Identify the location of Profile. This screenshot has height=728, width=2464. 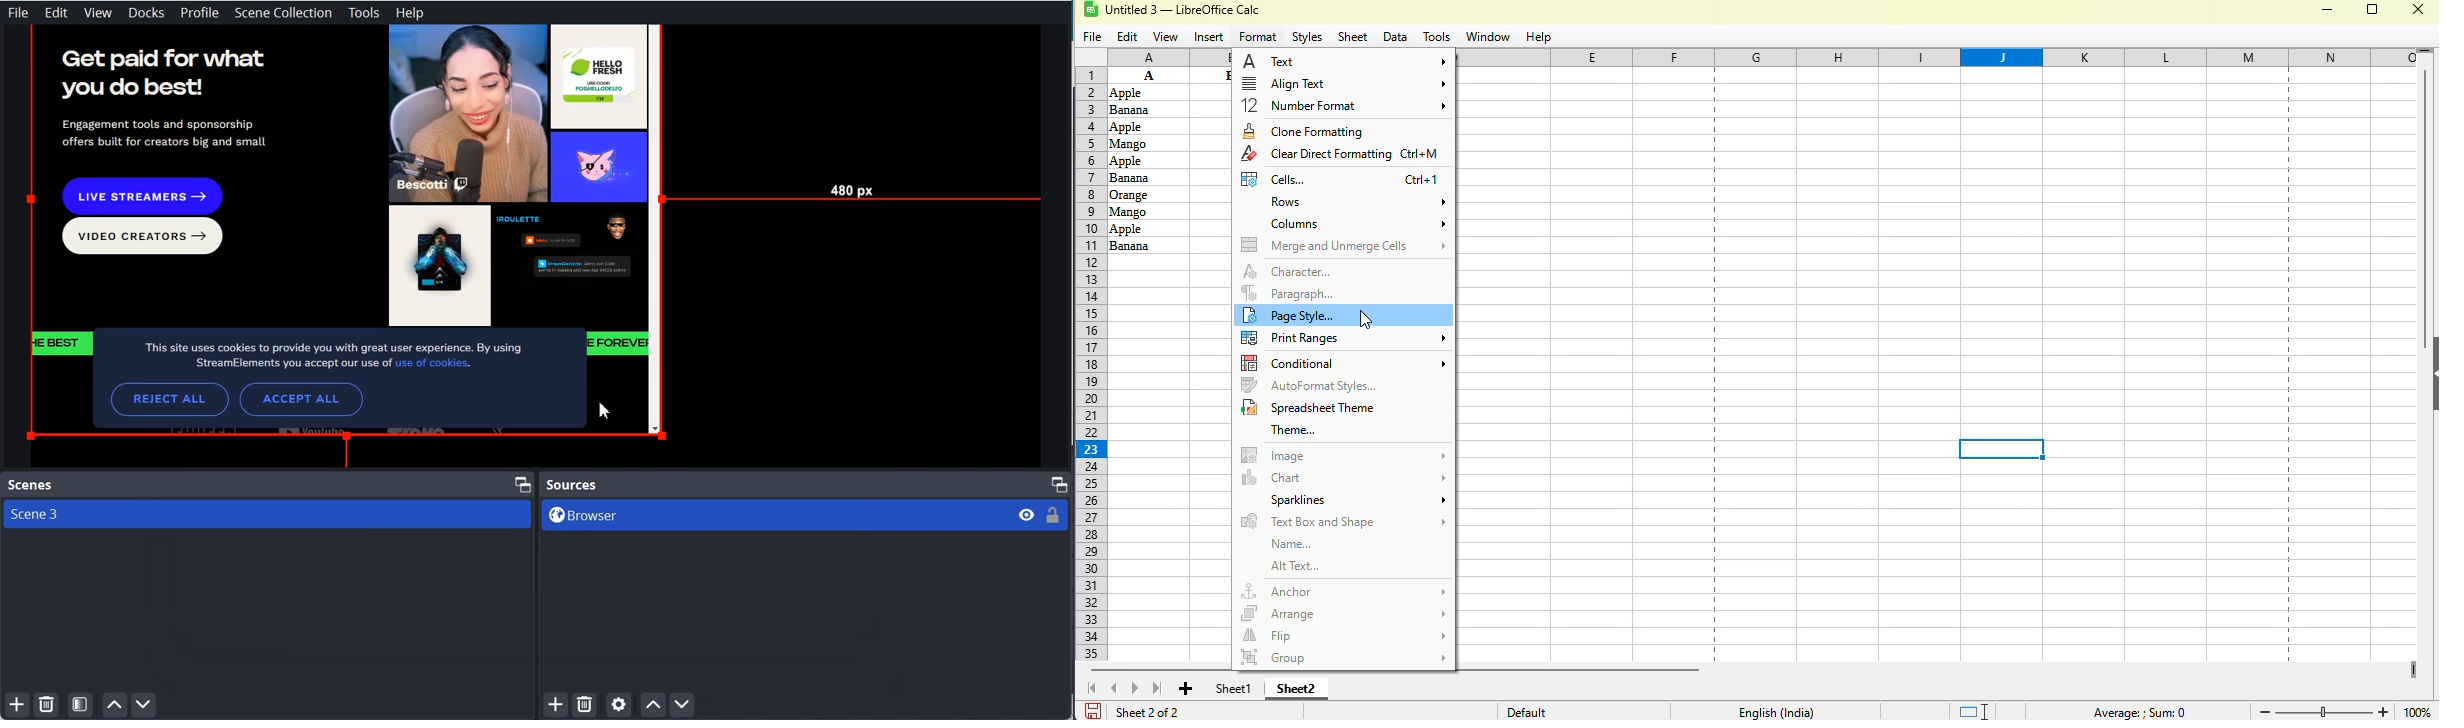
(201, 13).